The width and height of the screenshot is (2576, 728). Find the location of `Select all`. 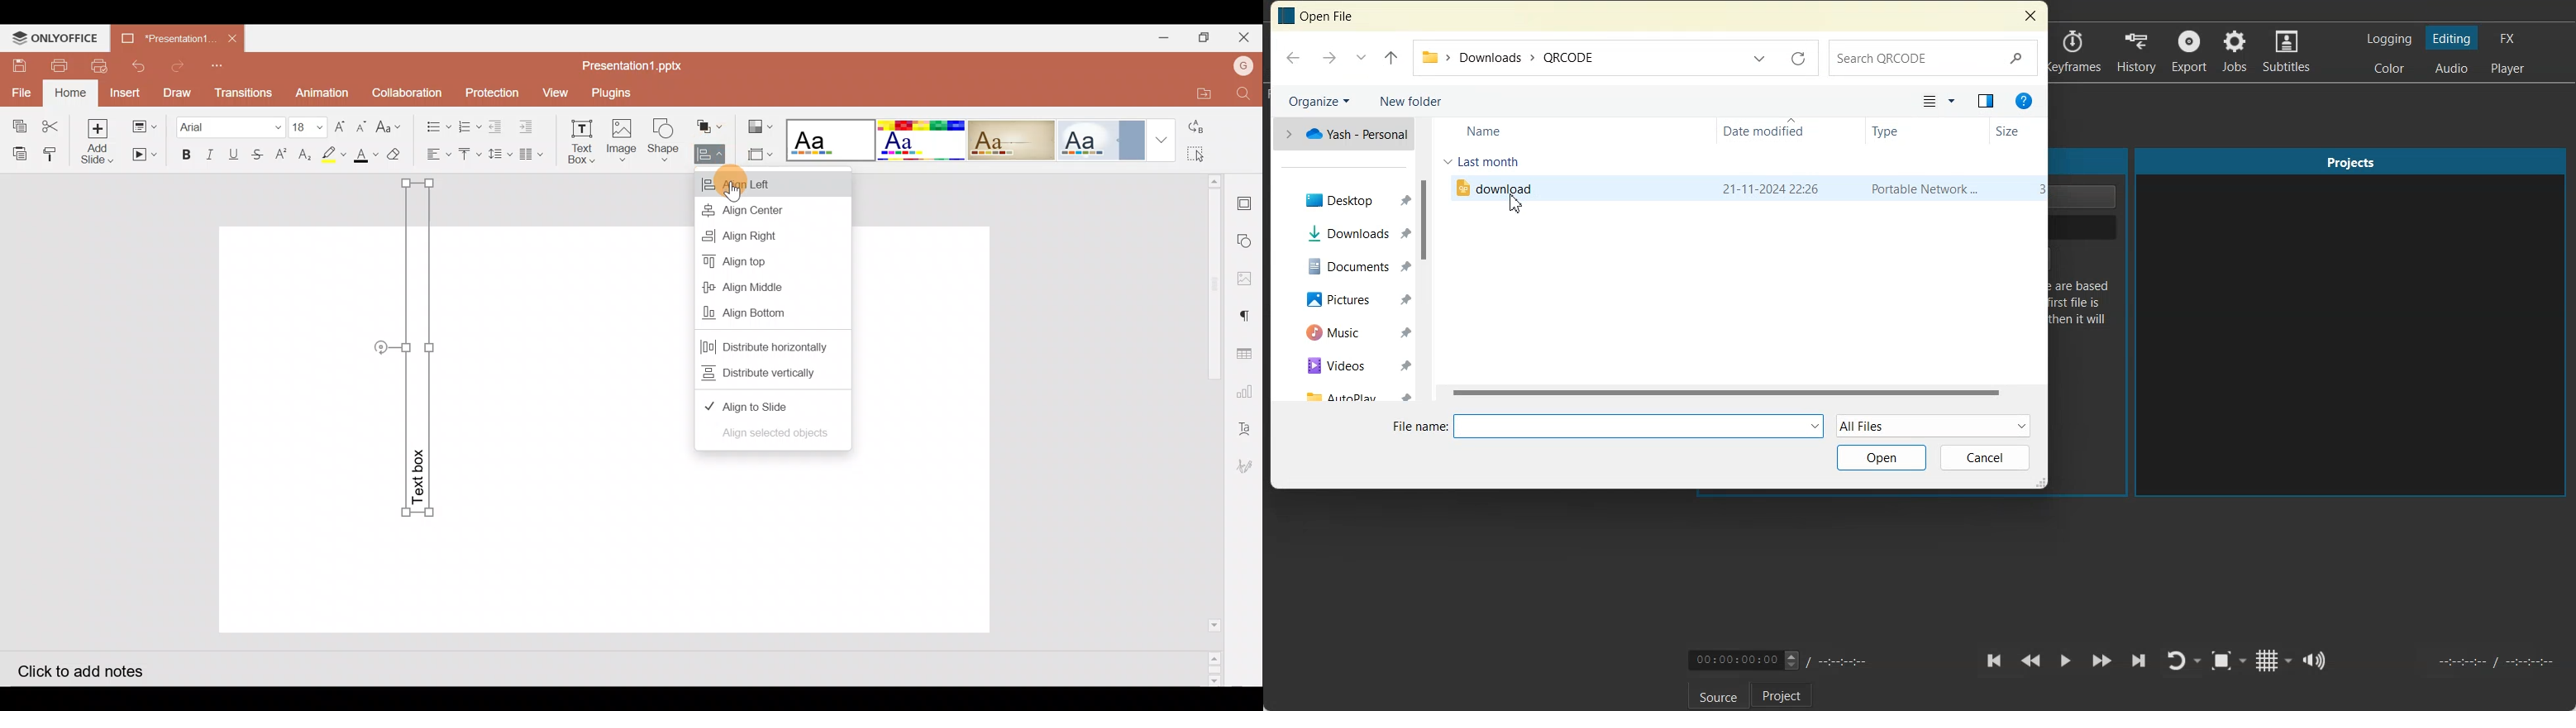

Select all is located at coordinates (1213, 155).